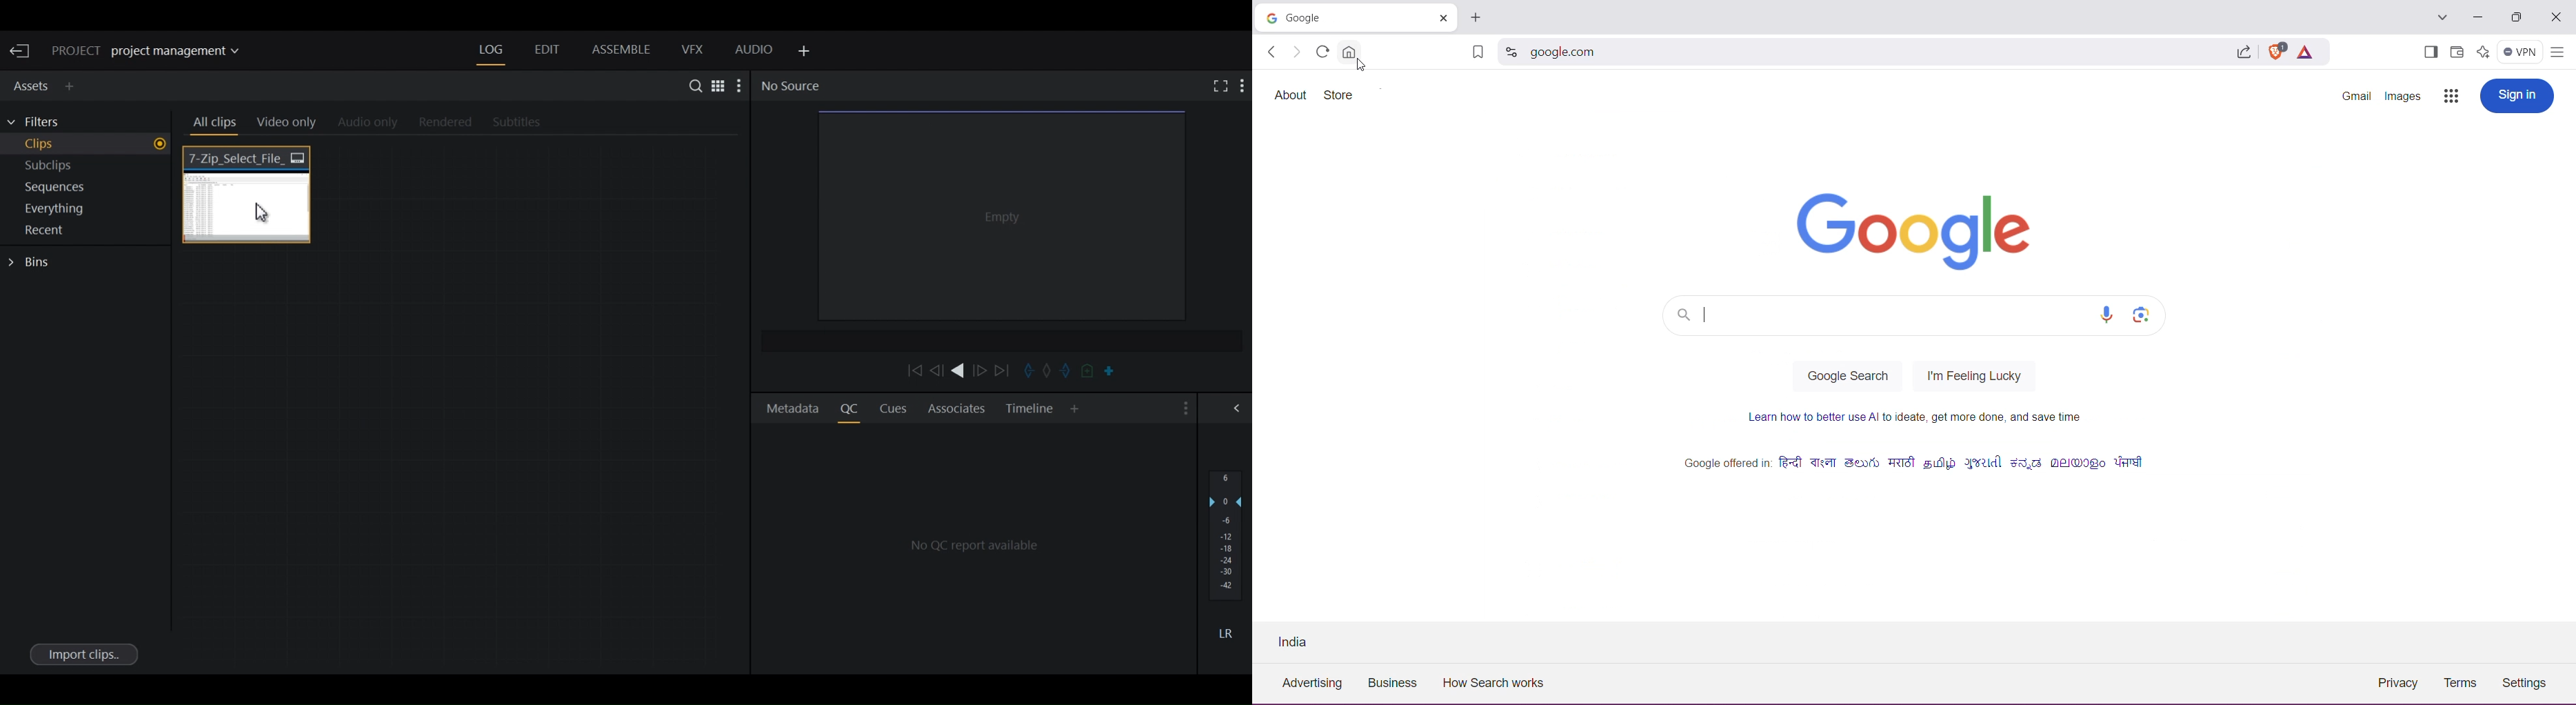 The height and width of the screenshot is (728, 2576). Describe the element at coordinates (372, 123) in the screenshot. I see `Audio Only` at that location.